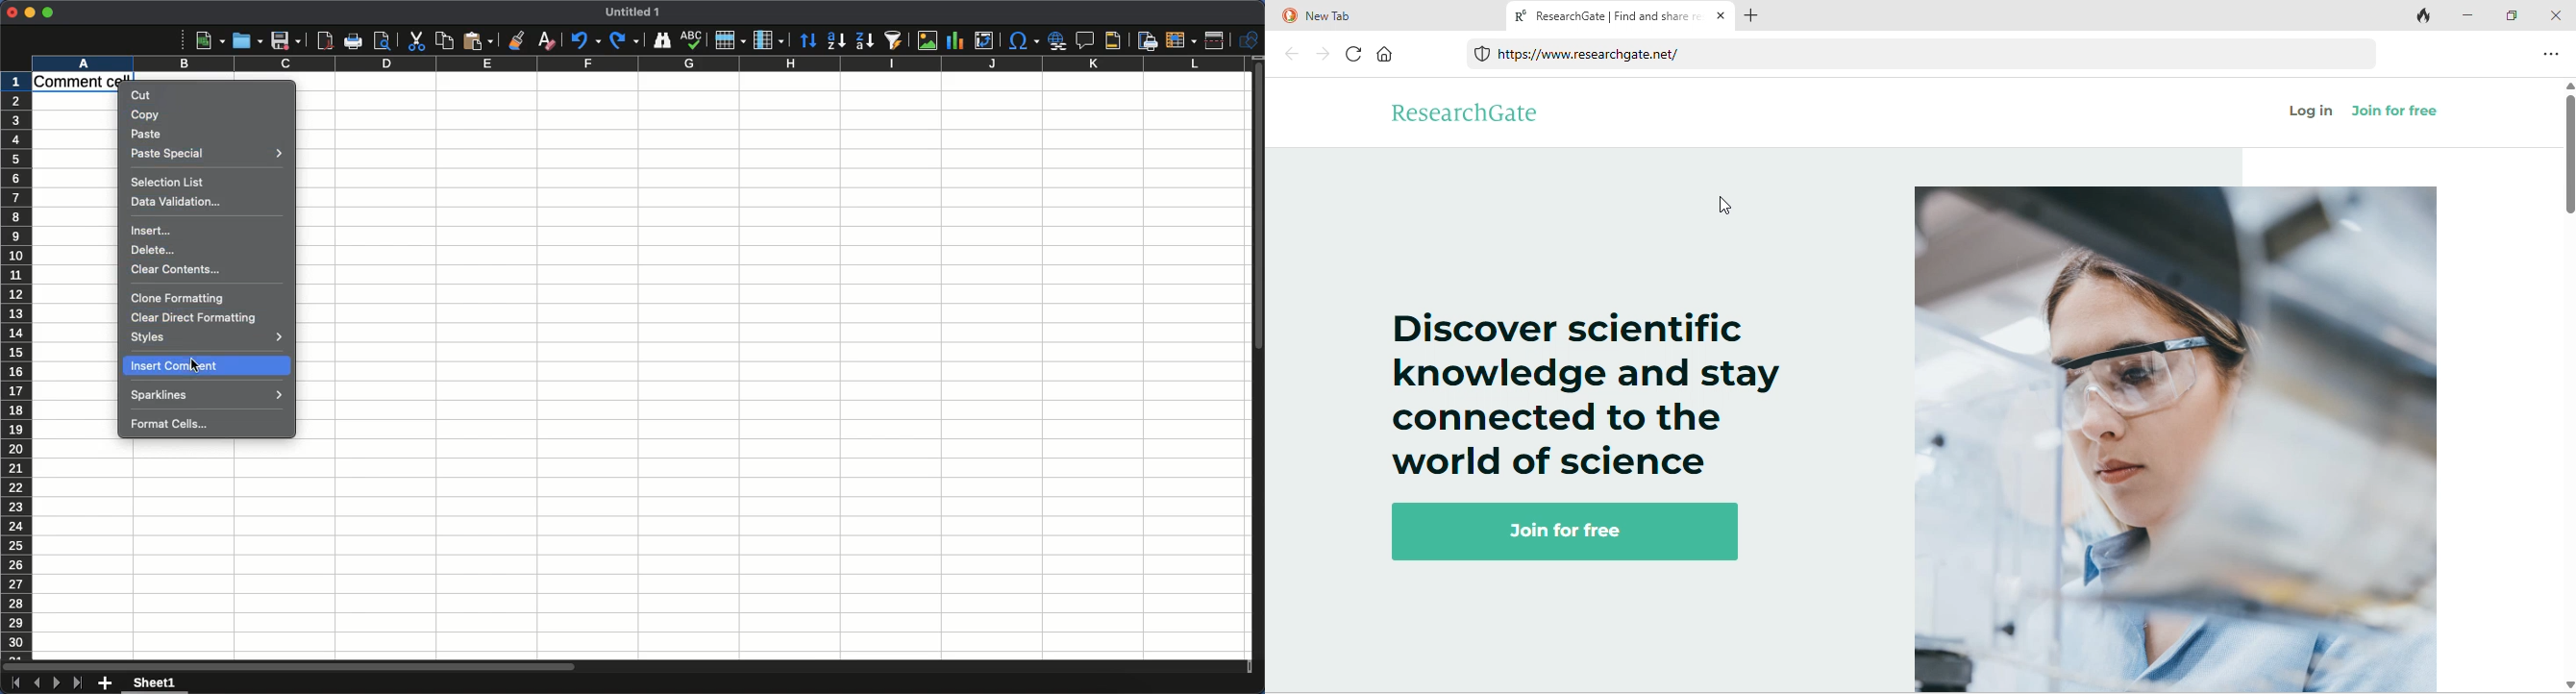 The height and width of the screenshot is (700, 2576). Describe the element at coordinates (729, 40) in the screenshot. I see `Row` at that location.